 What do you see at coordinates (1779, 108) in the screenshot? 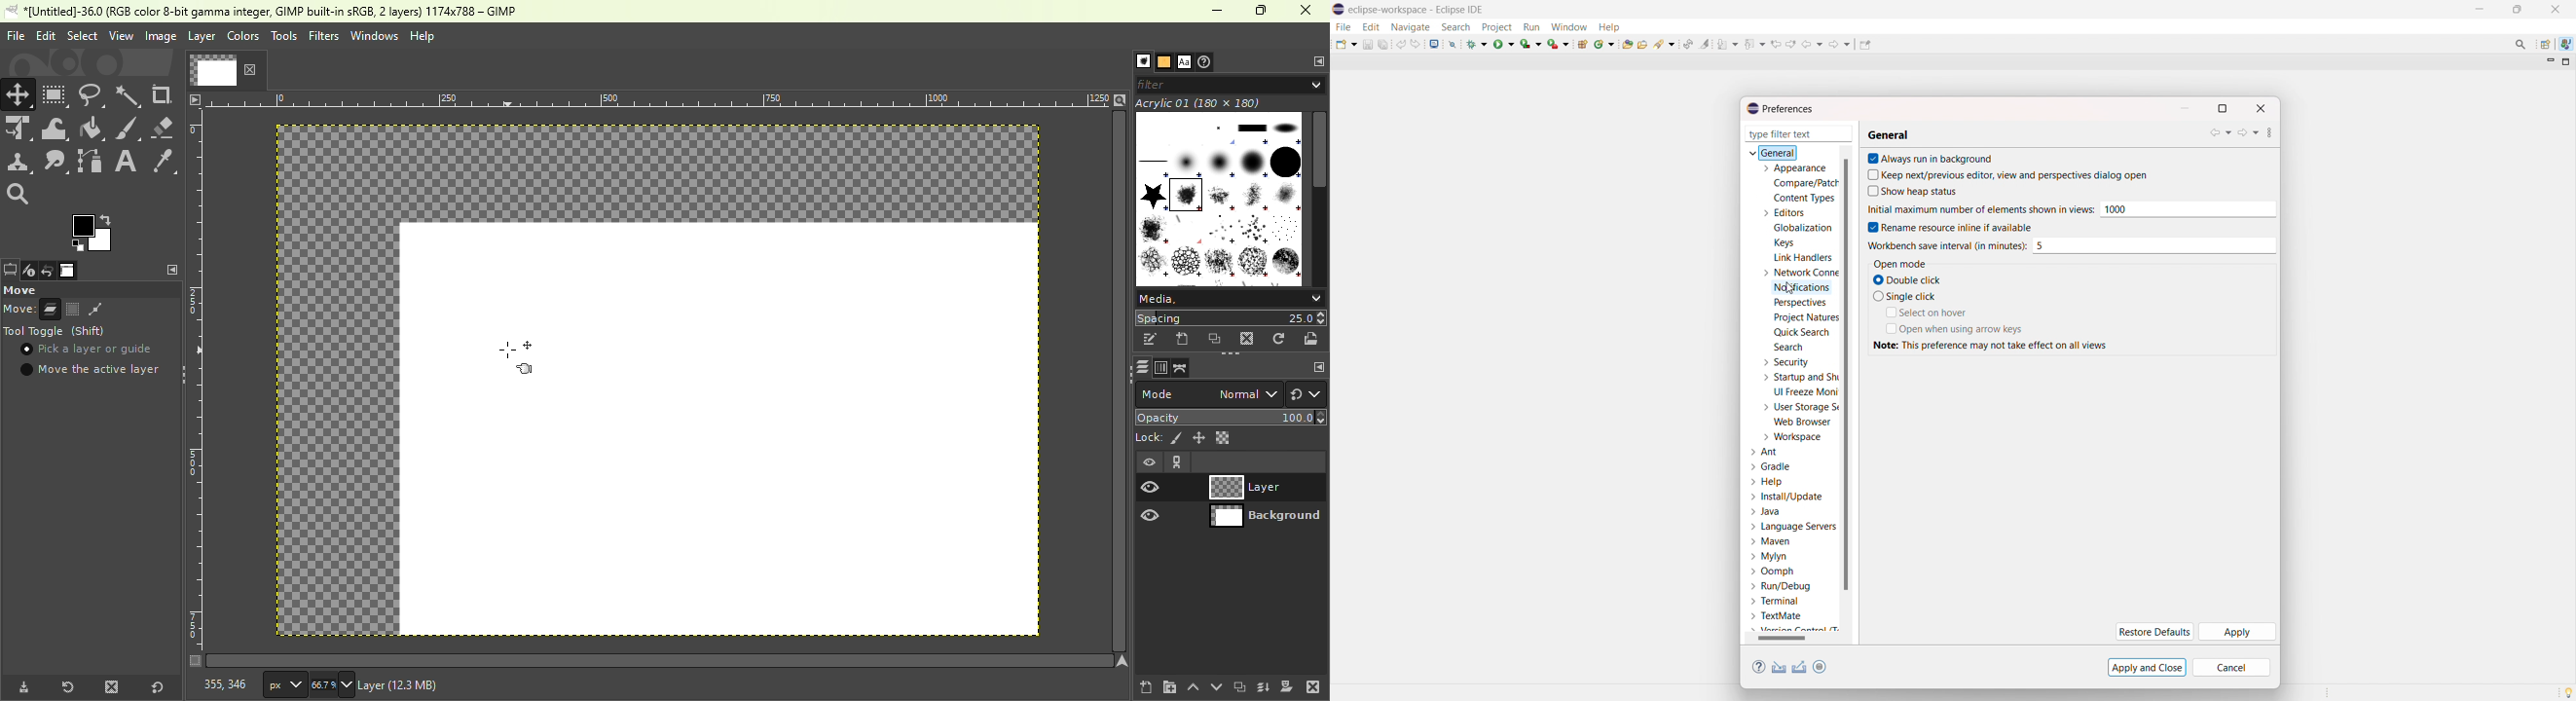
I see `preferences dialogbox` at bounding box center [1779, 108].